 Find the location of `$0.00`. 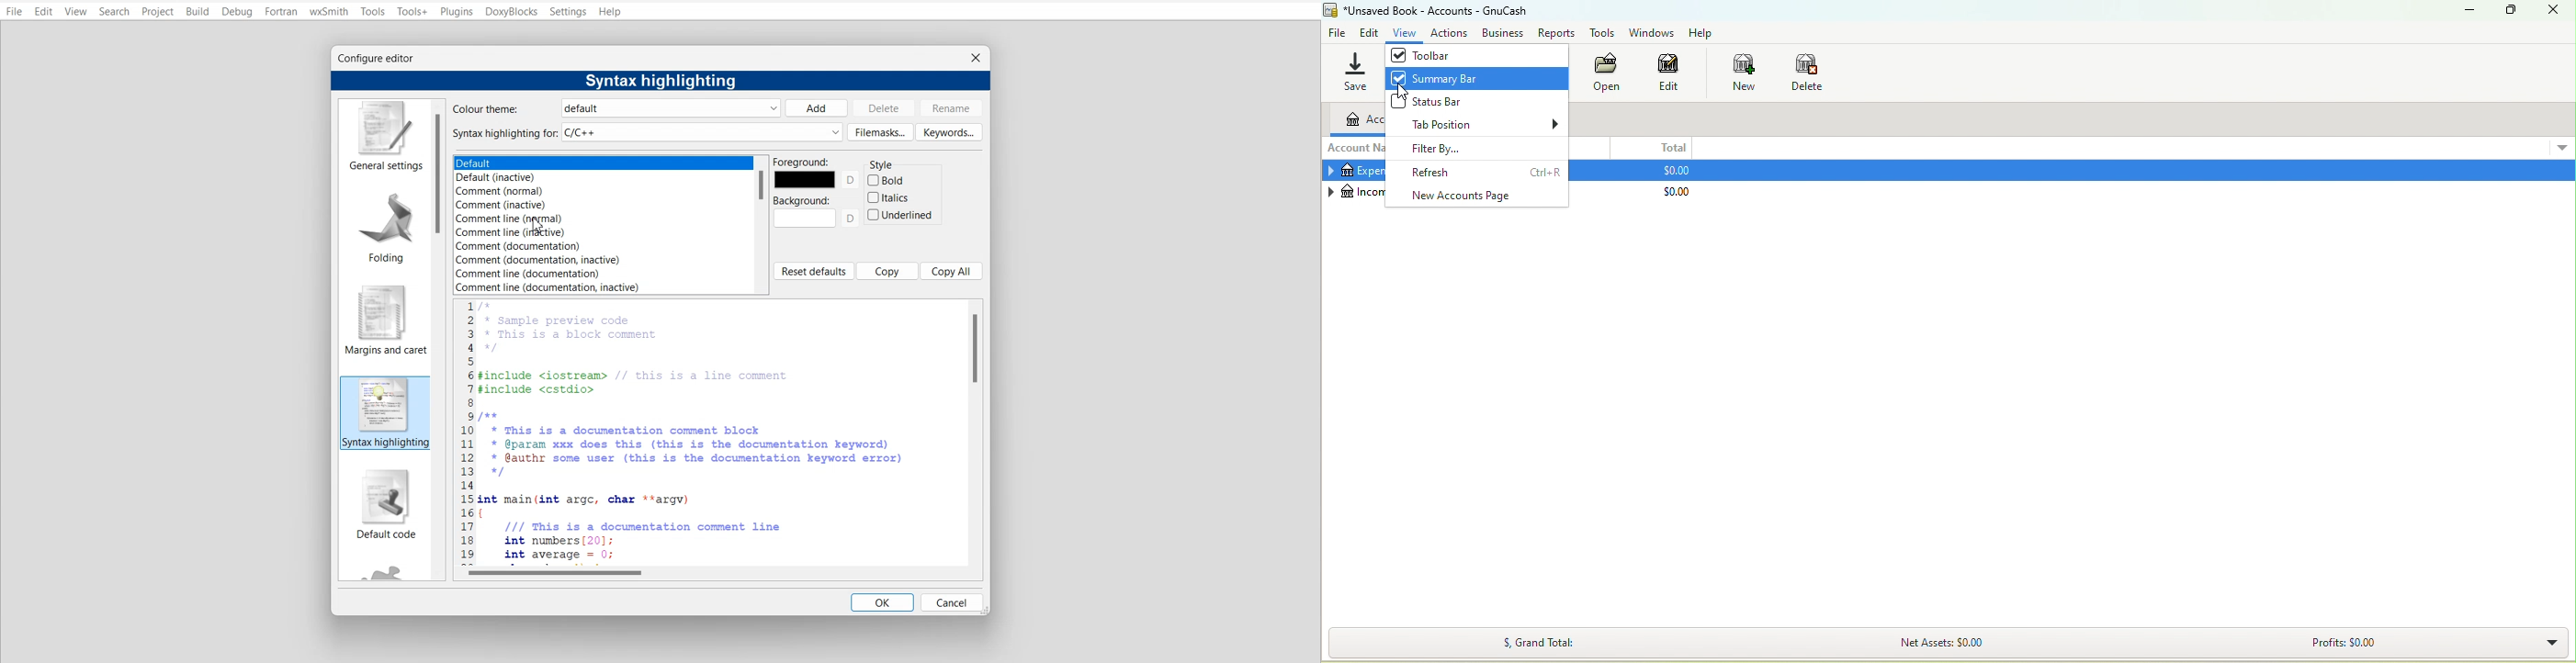

$0.00 is located at coordinates (1678, 171).